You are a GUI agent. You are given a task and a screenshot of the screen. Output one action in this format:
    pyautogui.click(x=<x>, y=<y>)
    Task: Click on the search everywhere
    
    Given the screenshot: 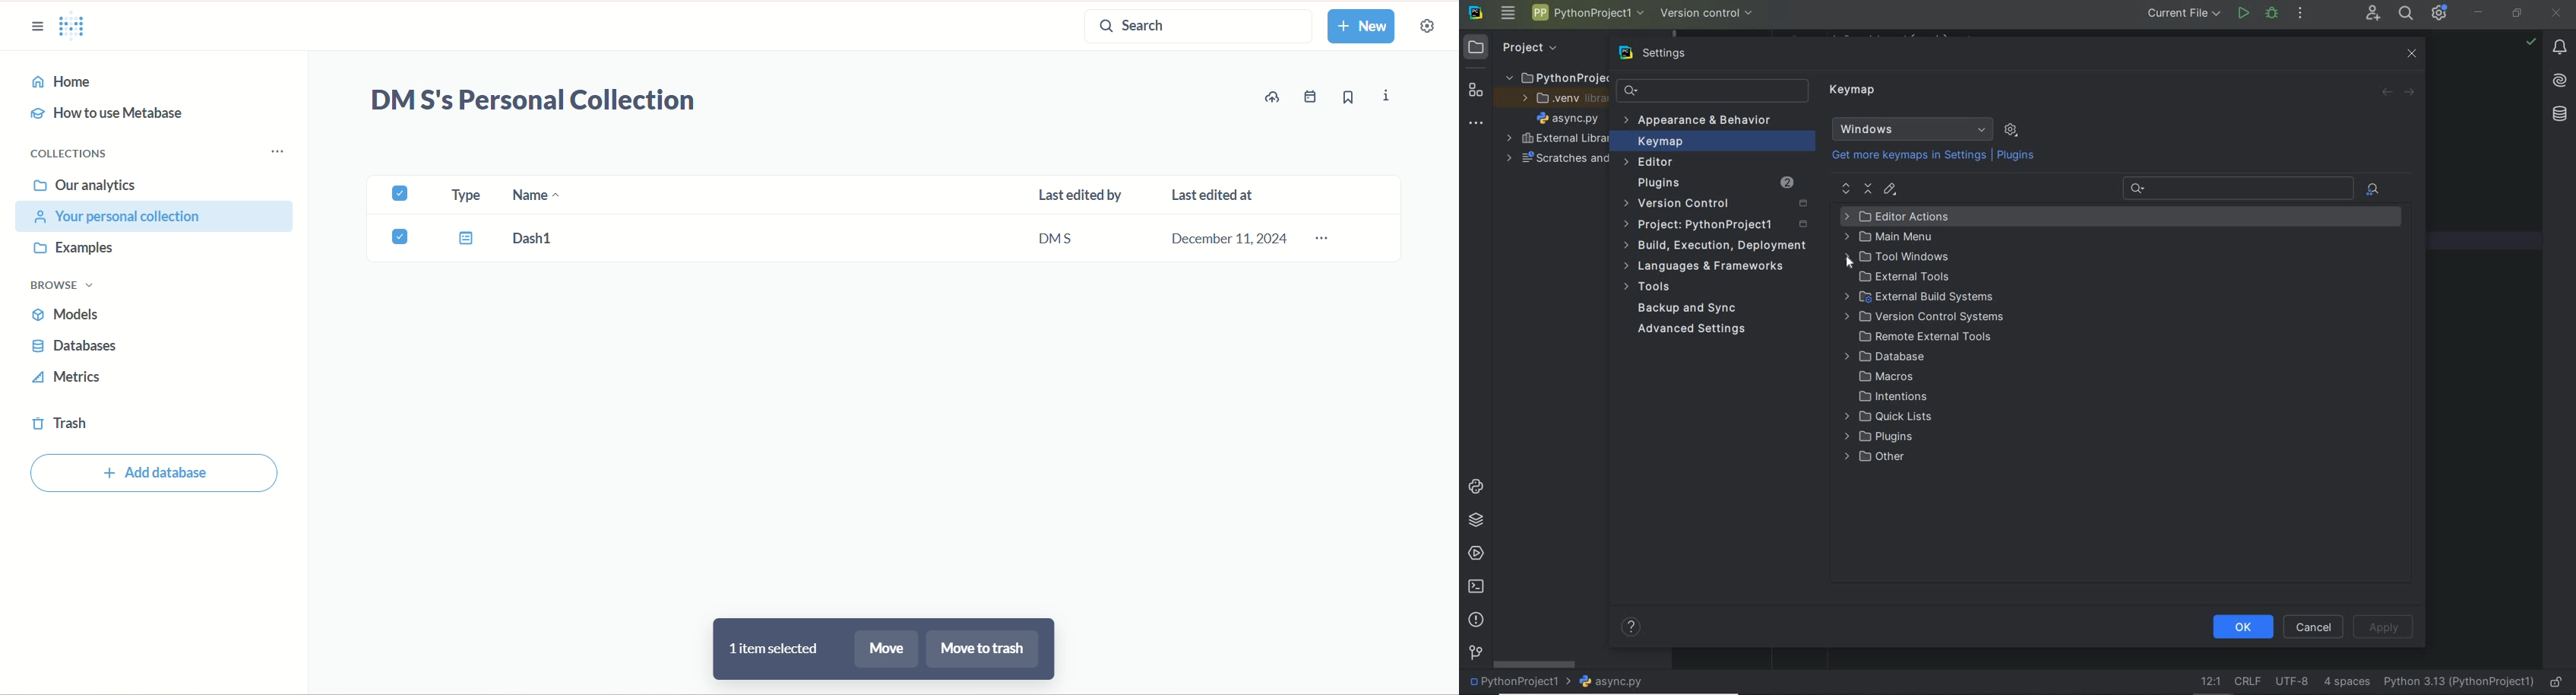 What is the action you would take?
    pyautogui.click(x=2407, y=13)
    